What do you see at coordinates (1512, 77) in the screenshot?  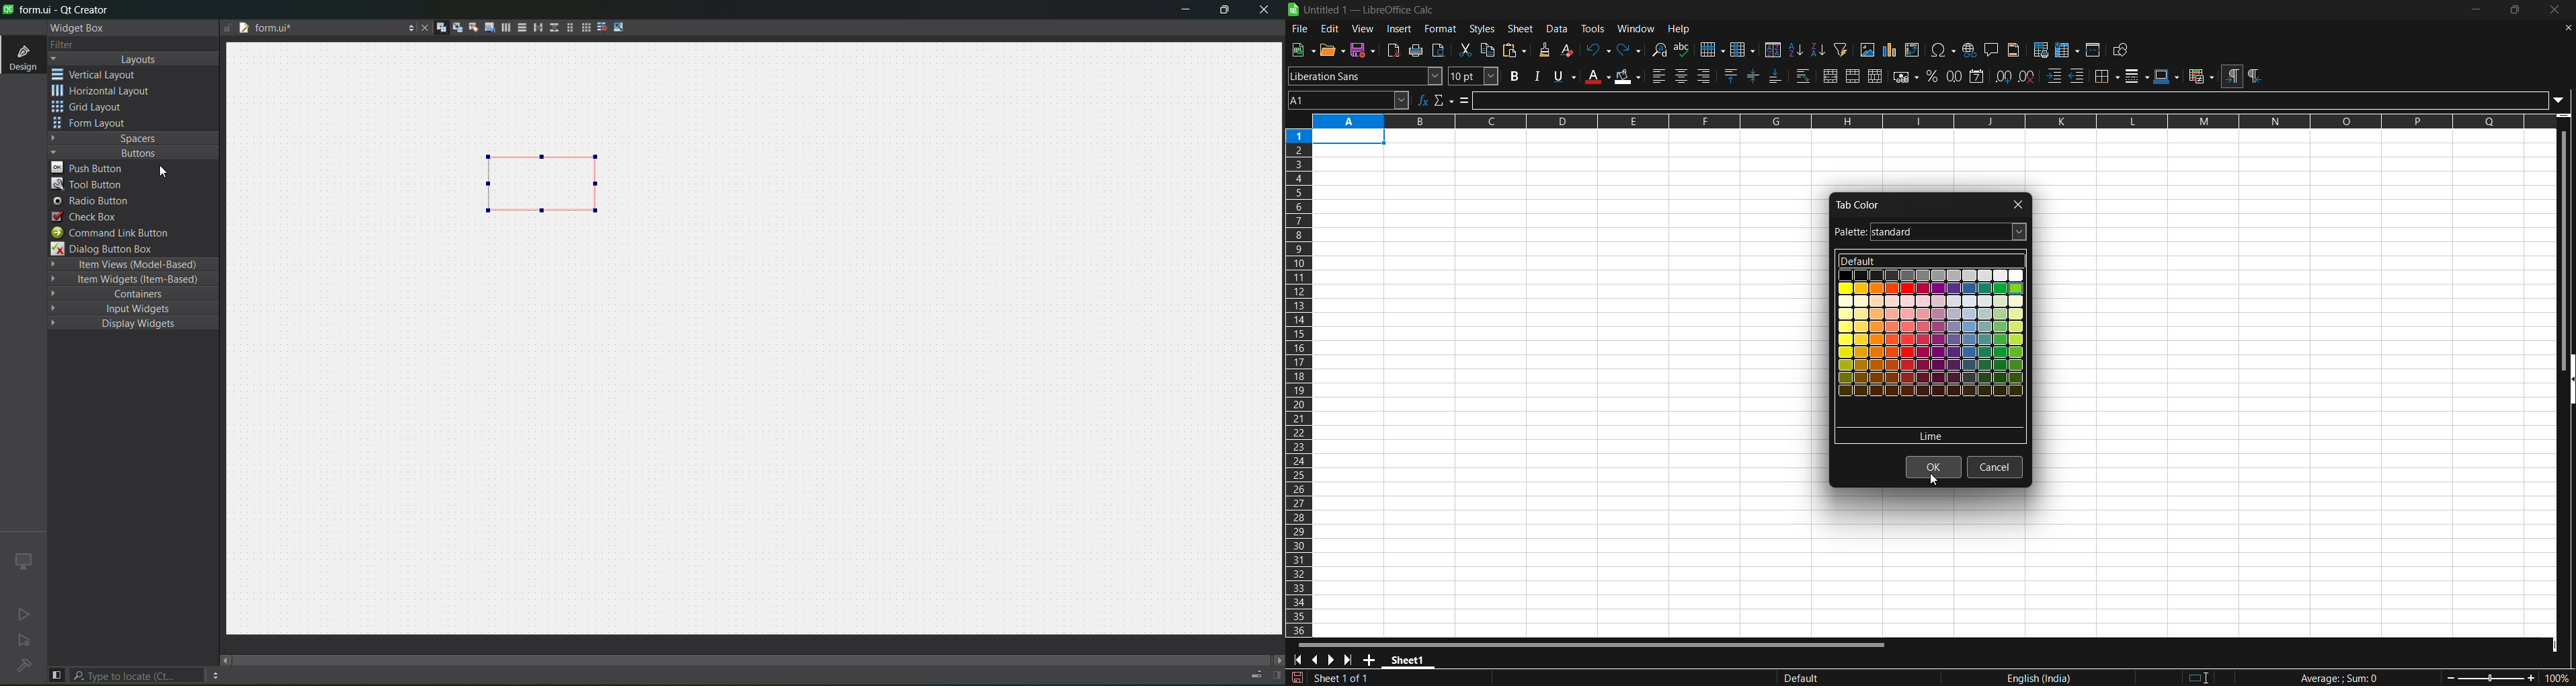 I see `bold` at bounding box center [1512, 77].